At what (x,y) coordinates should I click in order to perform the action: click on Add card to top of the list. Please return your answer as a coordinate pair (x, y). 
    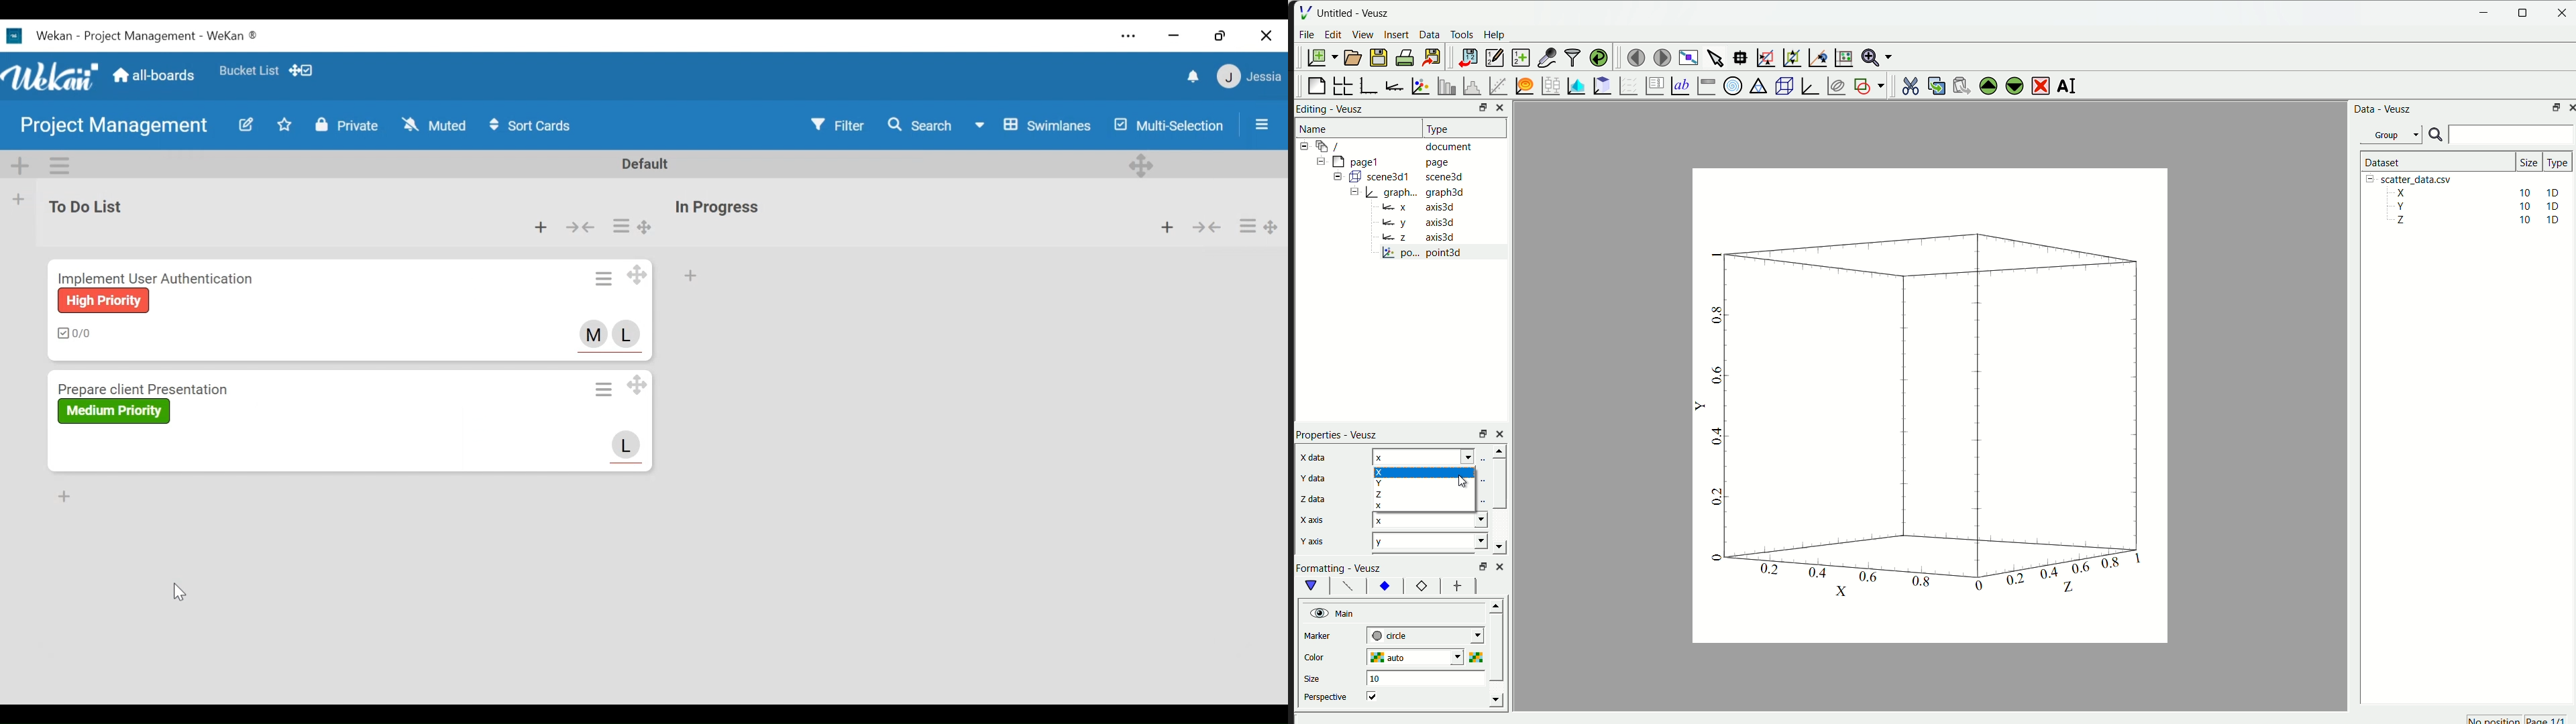
    Looking at the image, I should click on (1169, 227).